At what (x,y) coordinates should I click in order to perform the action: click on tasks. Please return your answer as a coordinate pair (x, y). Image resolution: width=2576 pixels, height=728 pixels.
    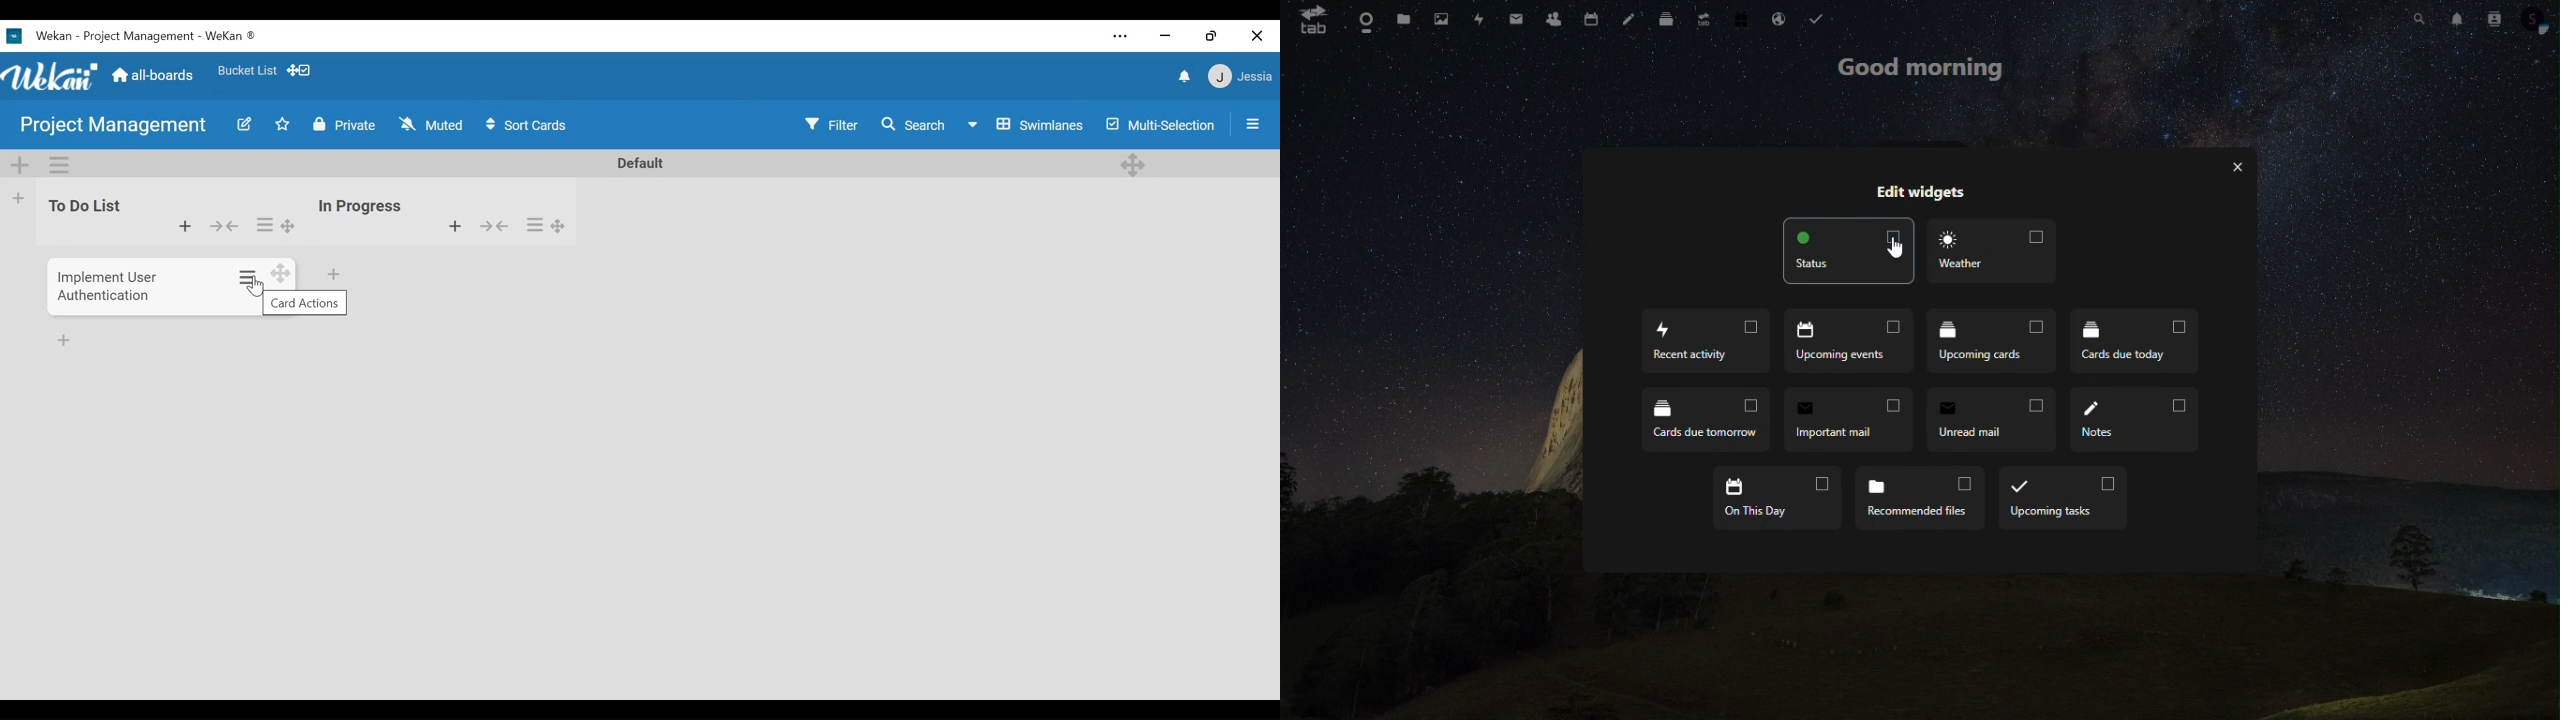
    Looking at the image, I should click on (1820, 19).